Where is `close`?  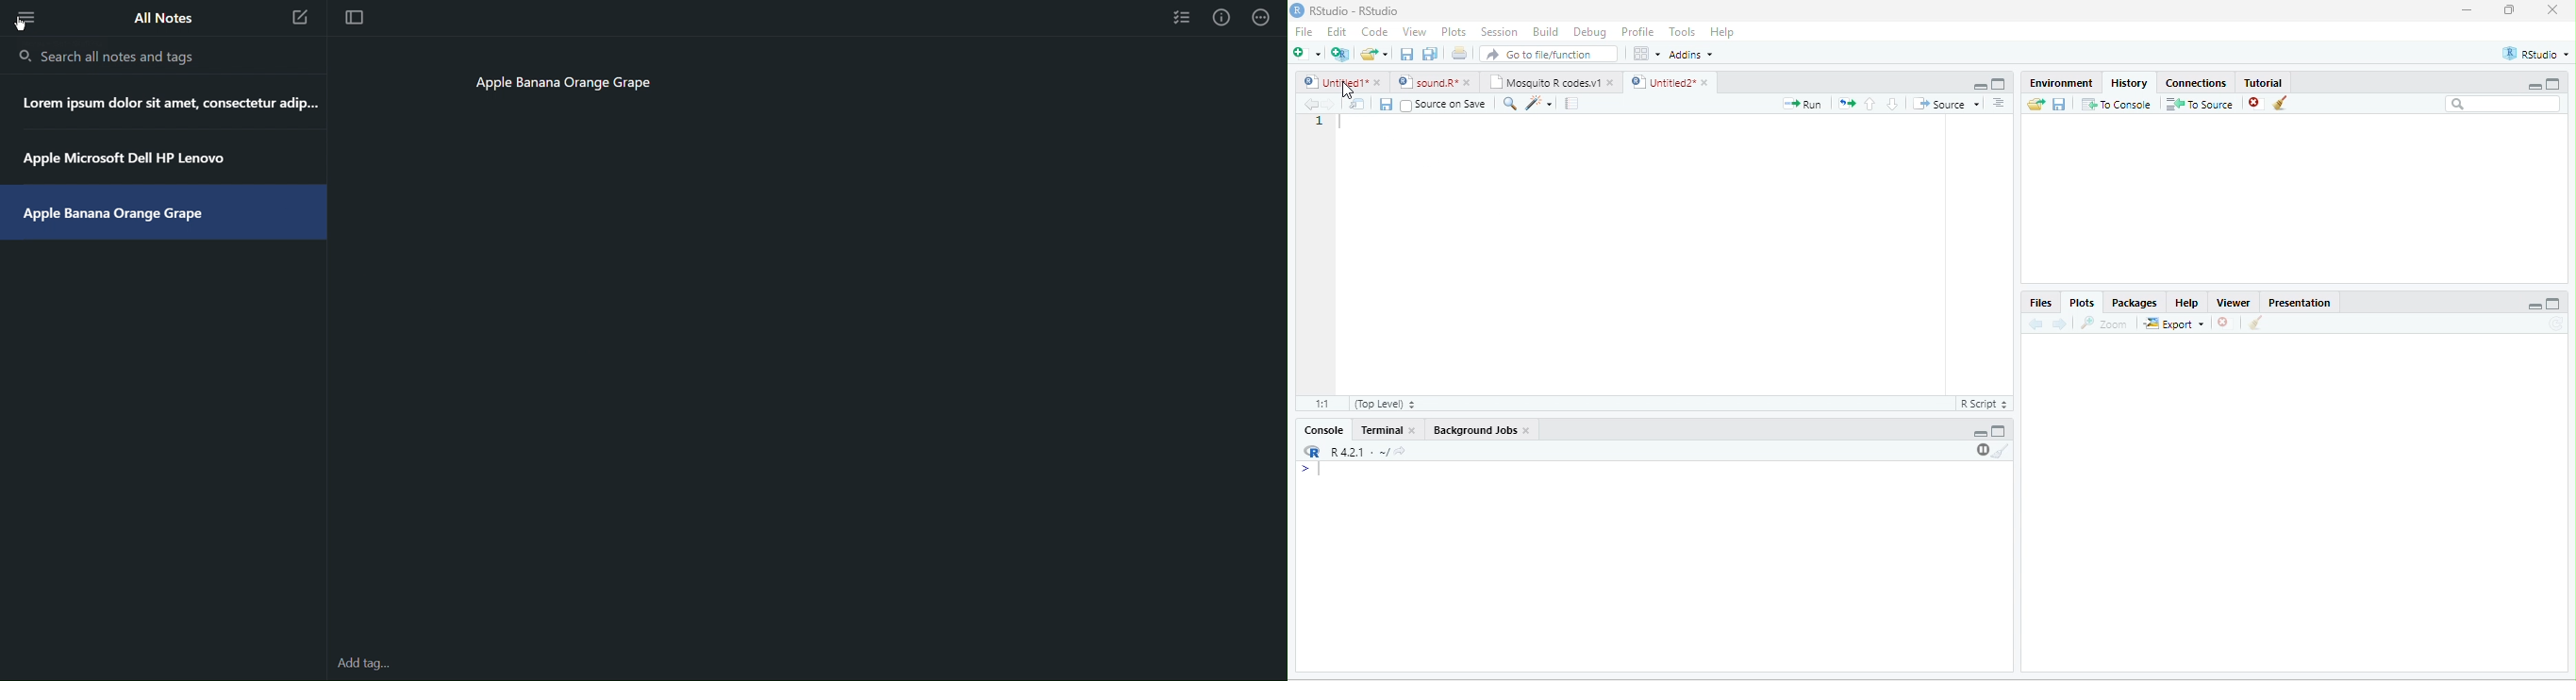
close is located at coordinates (1707, 82).